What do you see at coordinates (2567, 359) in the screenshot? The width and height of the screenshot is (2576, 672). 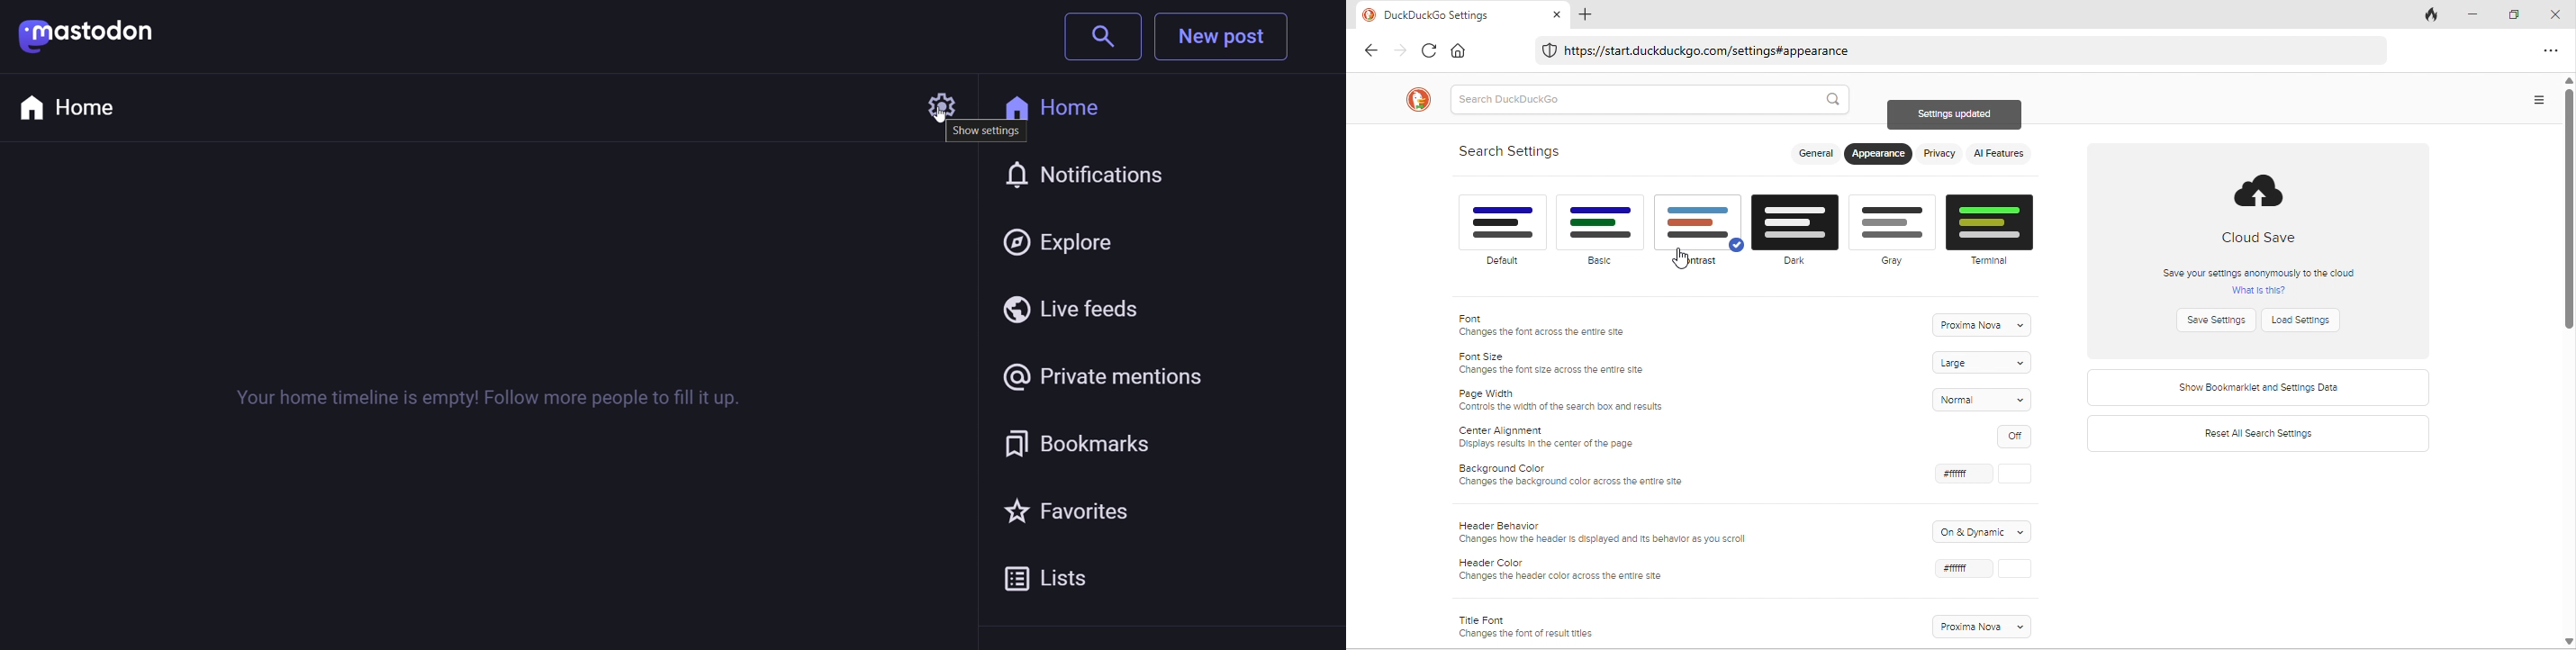 I see `vertical scroll bar` at bounding box center [2567, 359].